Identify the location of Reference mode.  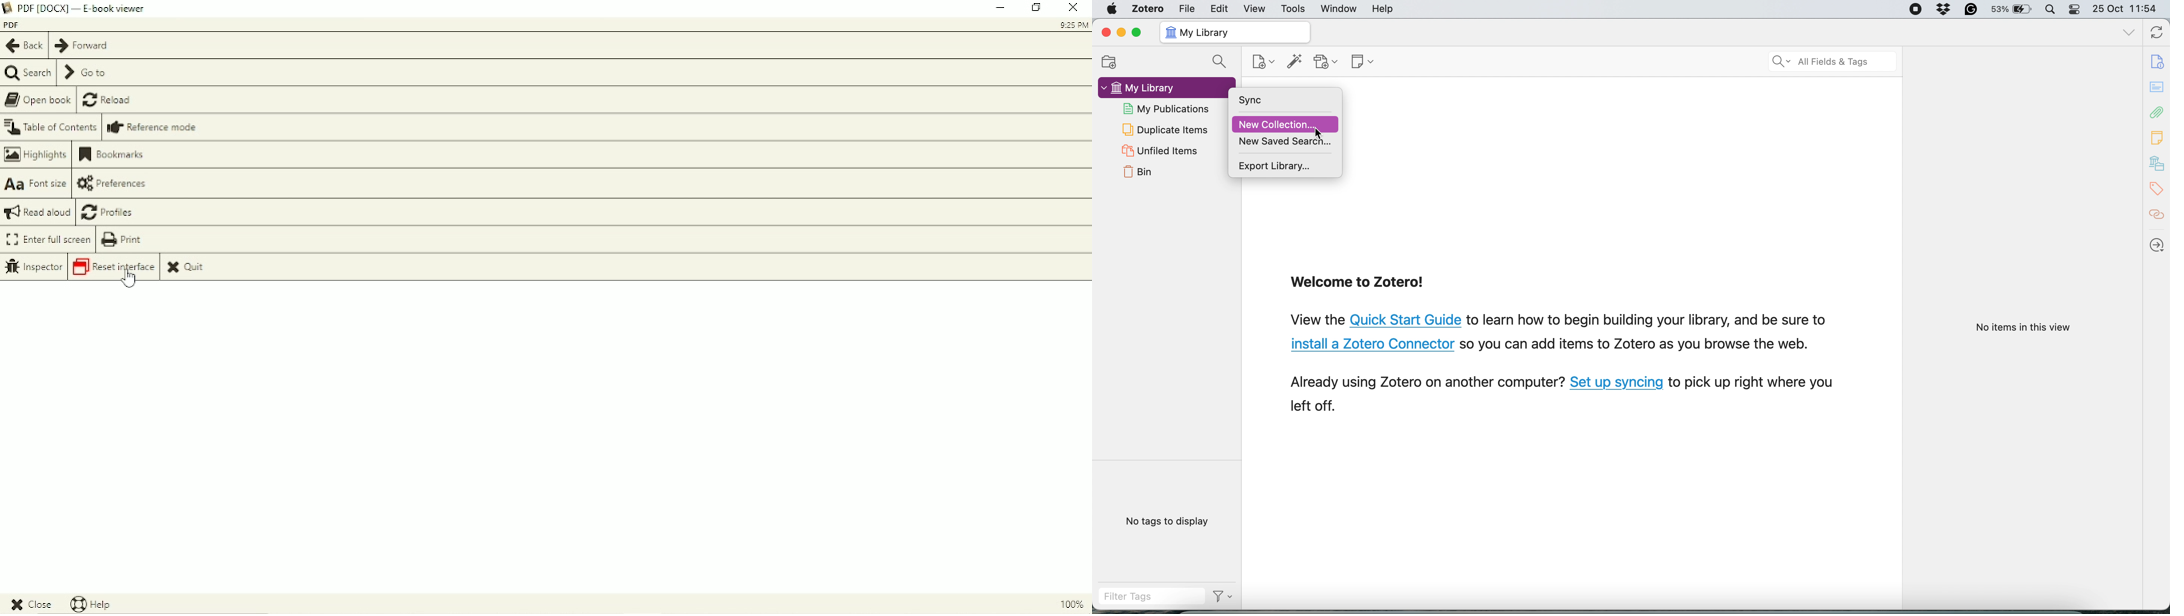
(153, 127).